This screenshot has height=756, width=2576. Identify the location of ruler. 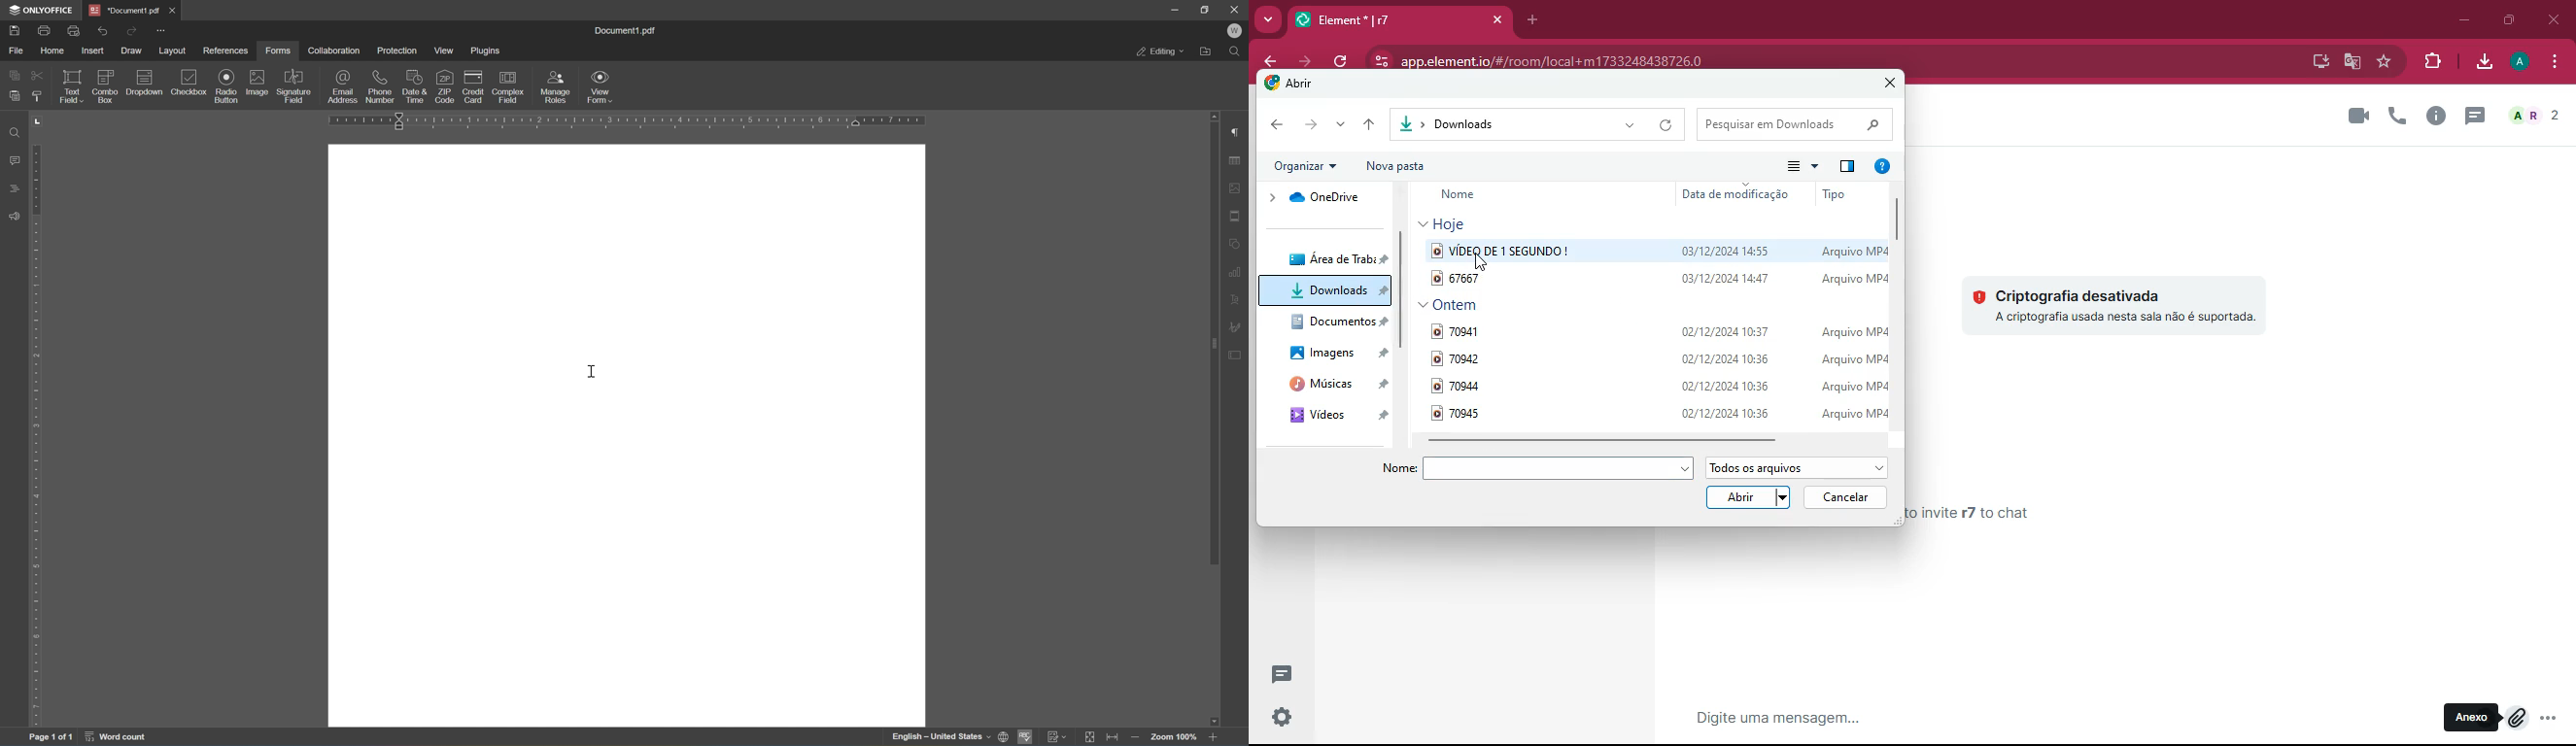
(632, 121).